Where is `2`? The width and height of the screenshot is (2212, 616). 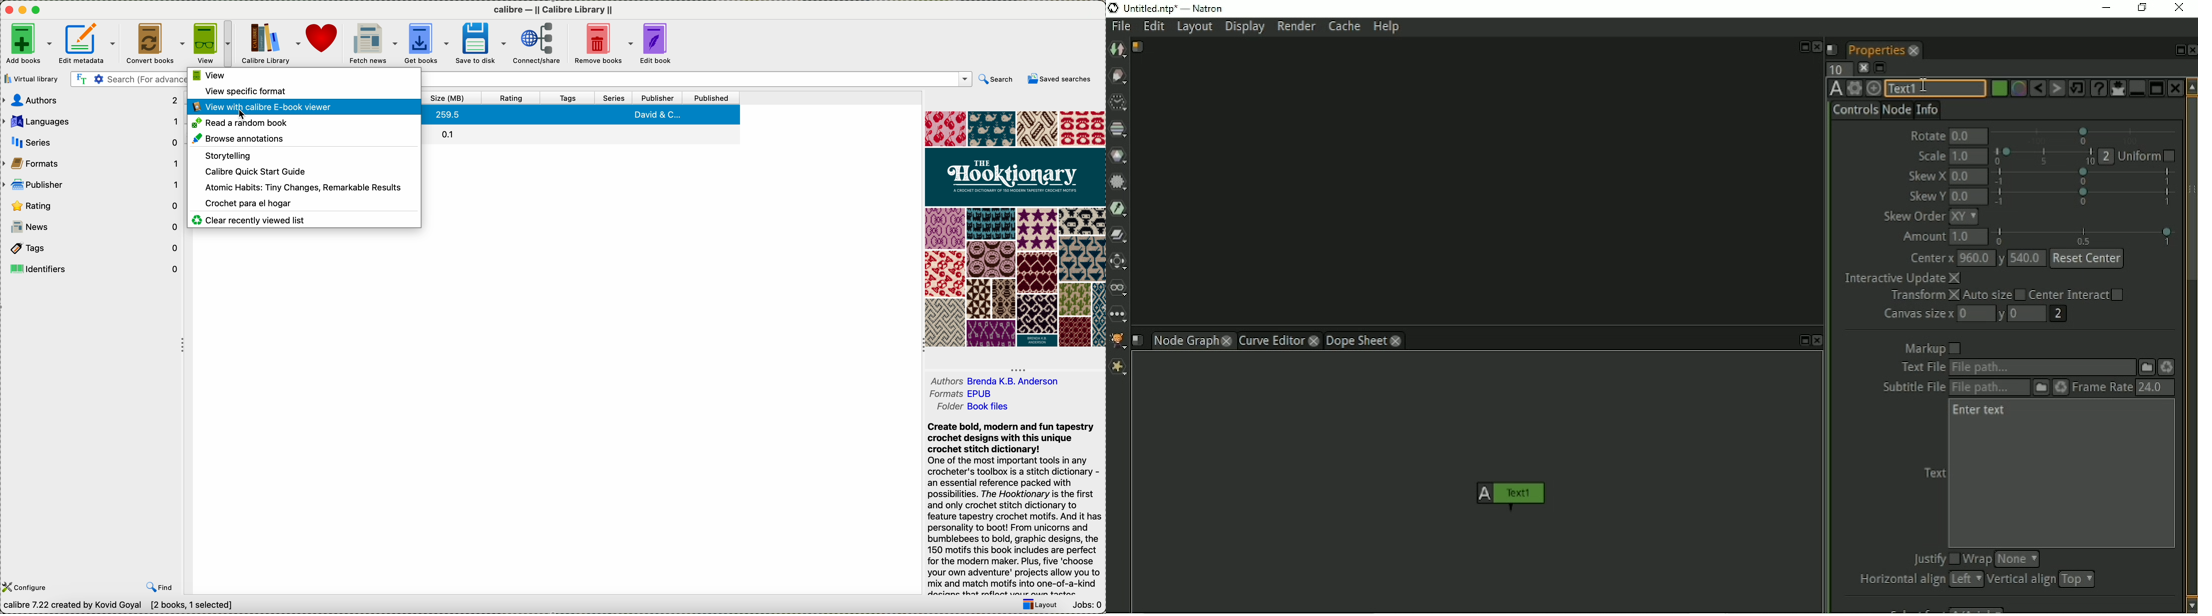 2 is located at coordinates (2057, 314).